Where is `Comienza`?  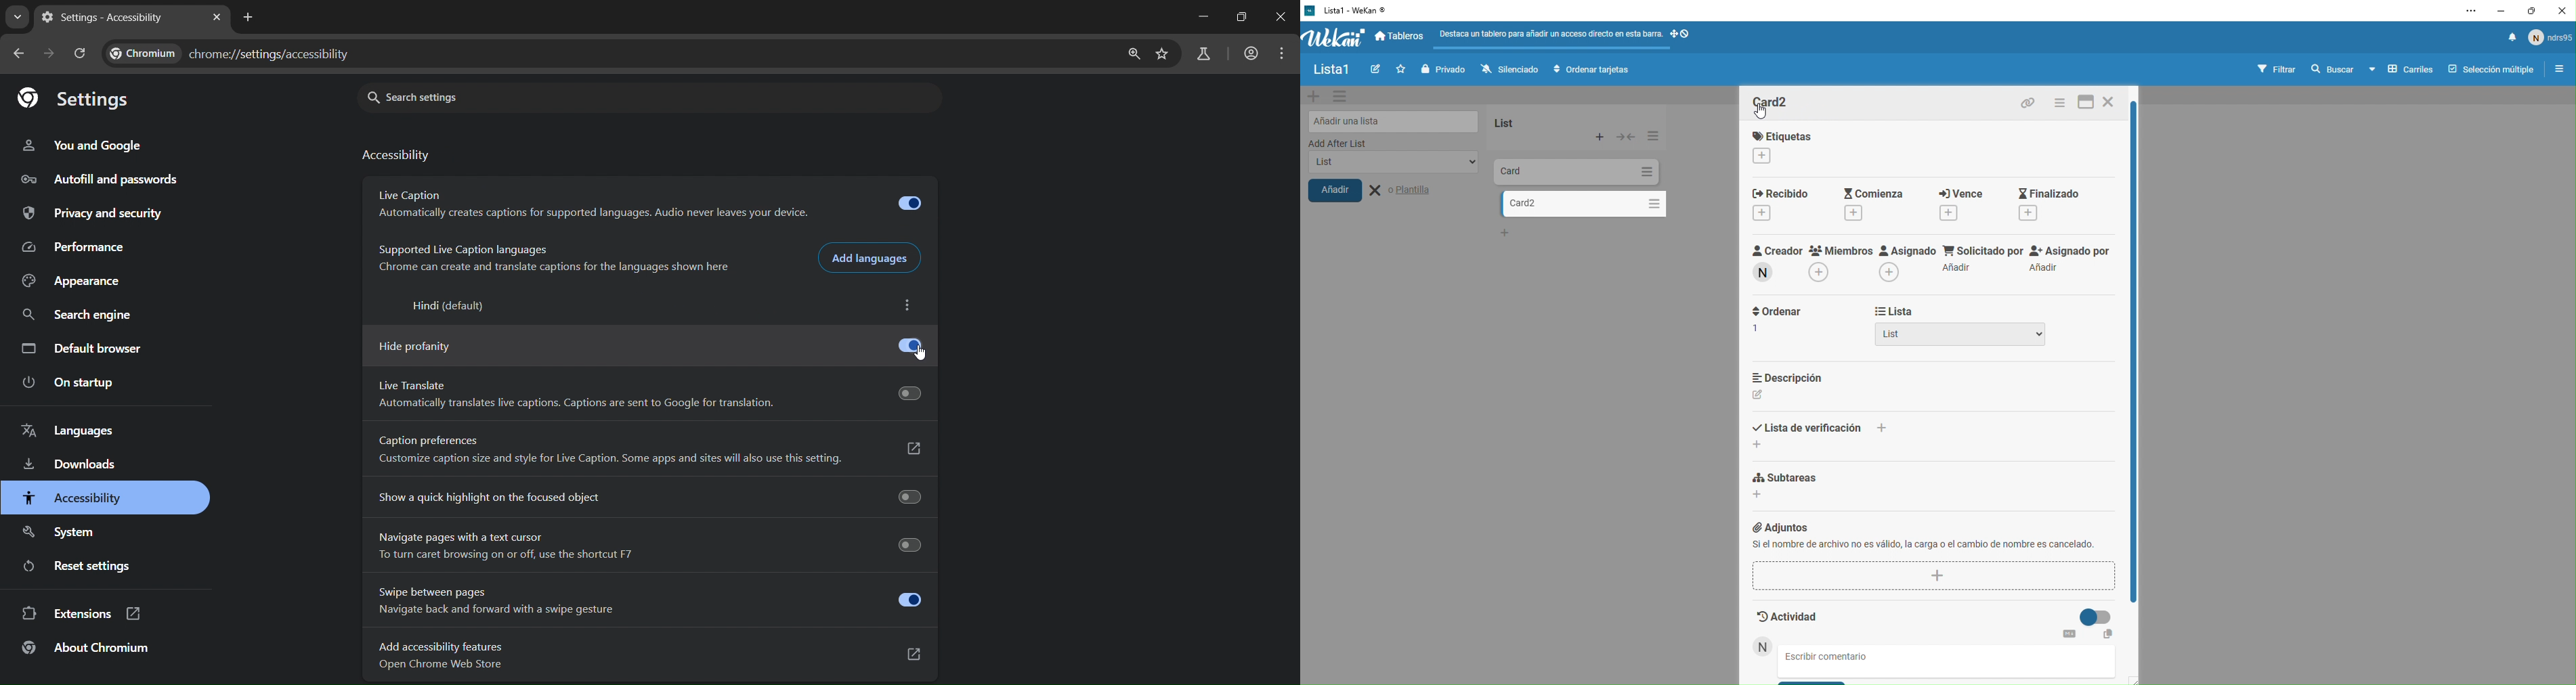
Comienza is located at coordinates (1870, 206).